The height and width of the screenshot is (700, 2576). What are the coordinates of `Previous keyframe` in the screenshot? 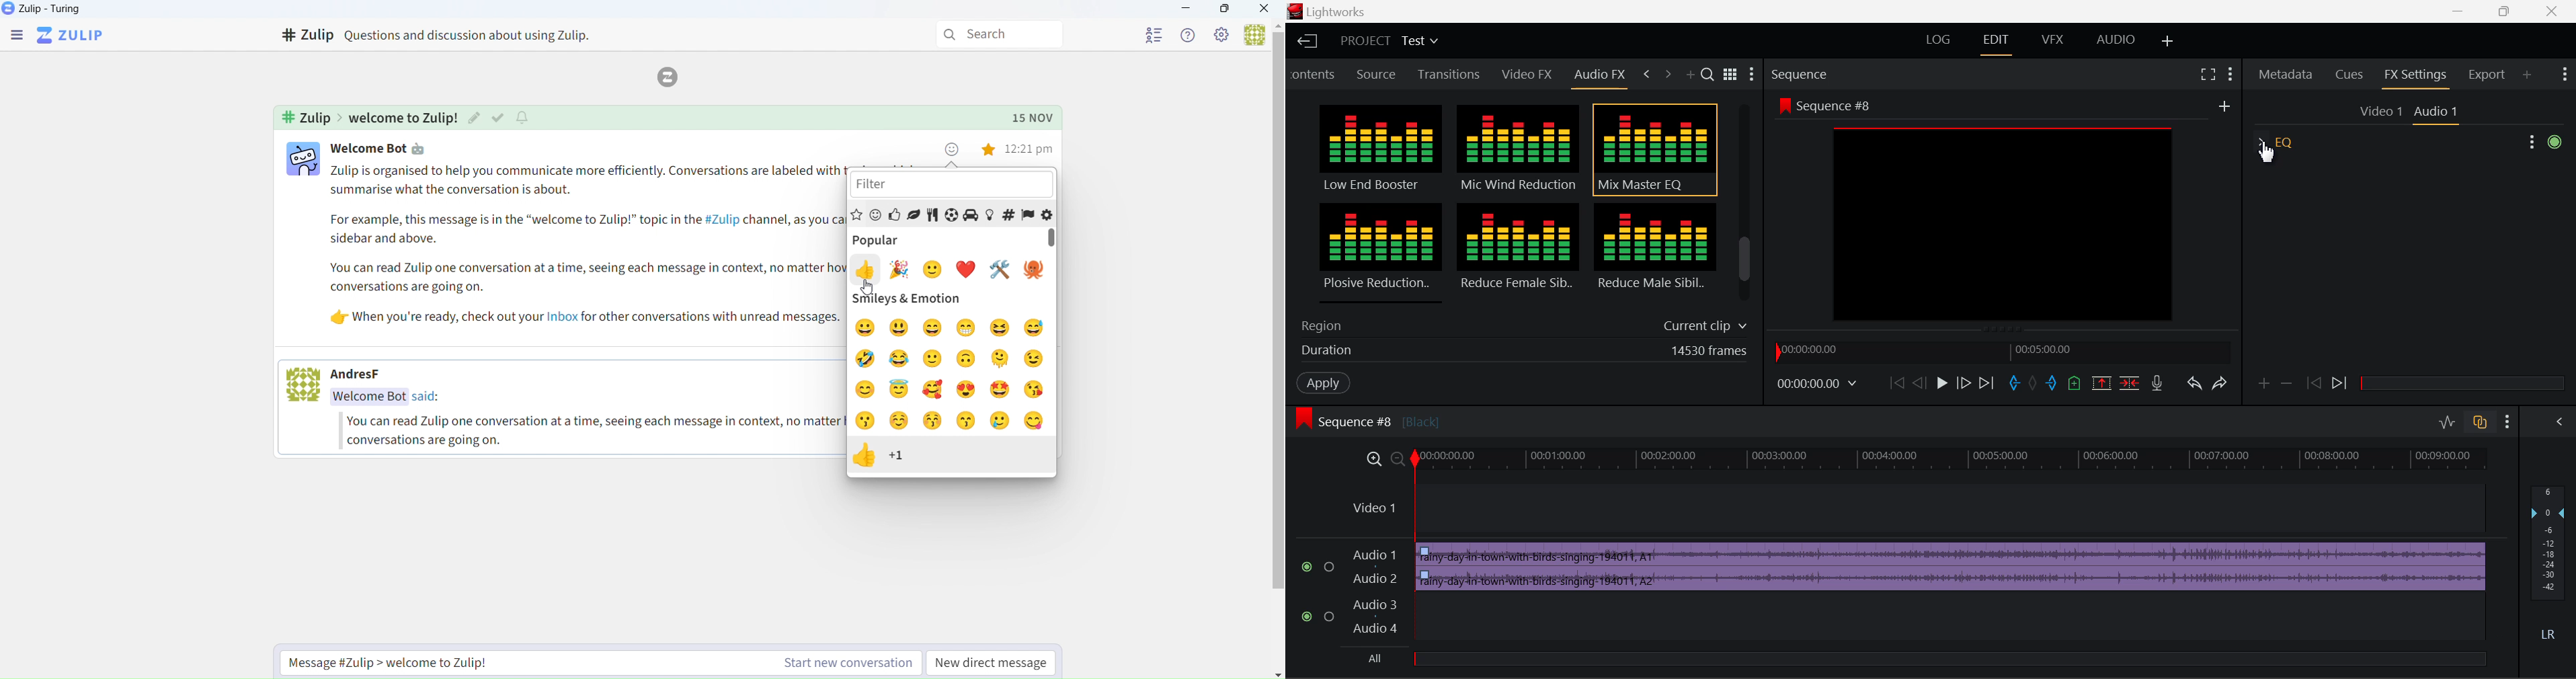 It's located at (2317, 384).